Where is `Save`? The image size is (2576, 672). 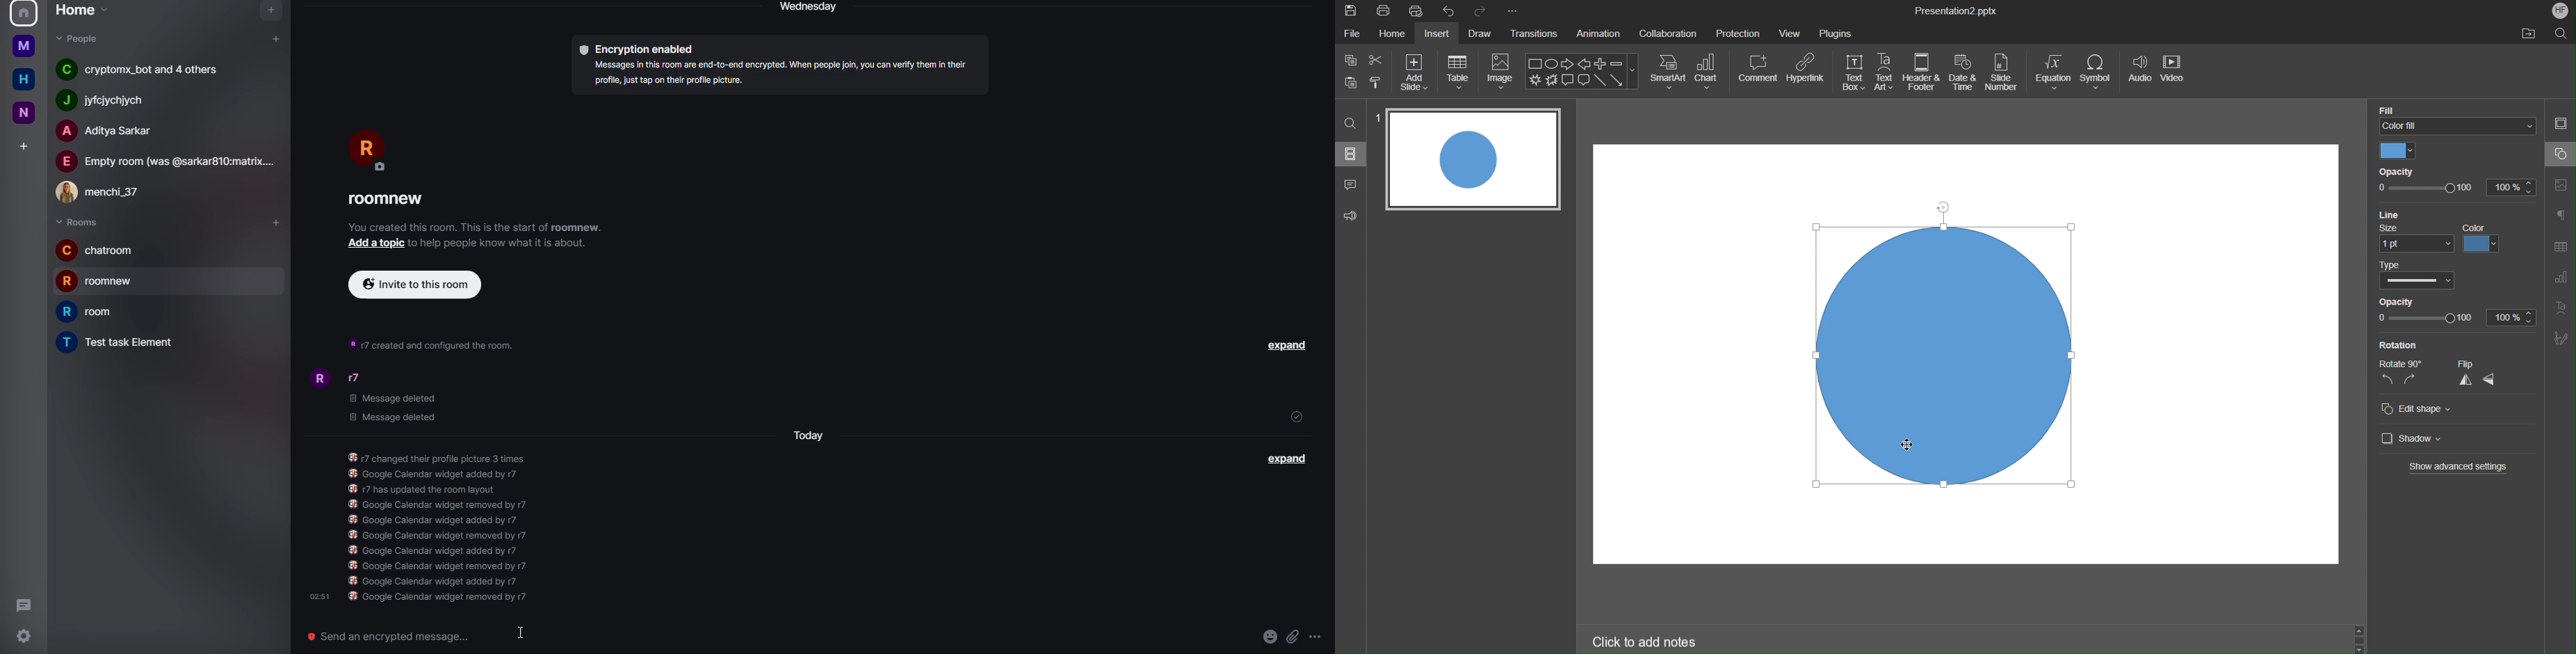 Save is located at coordinates (1350, 11).